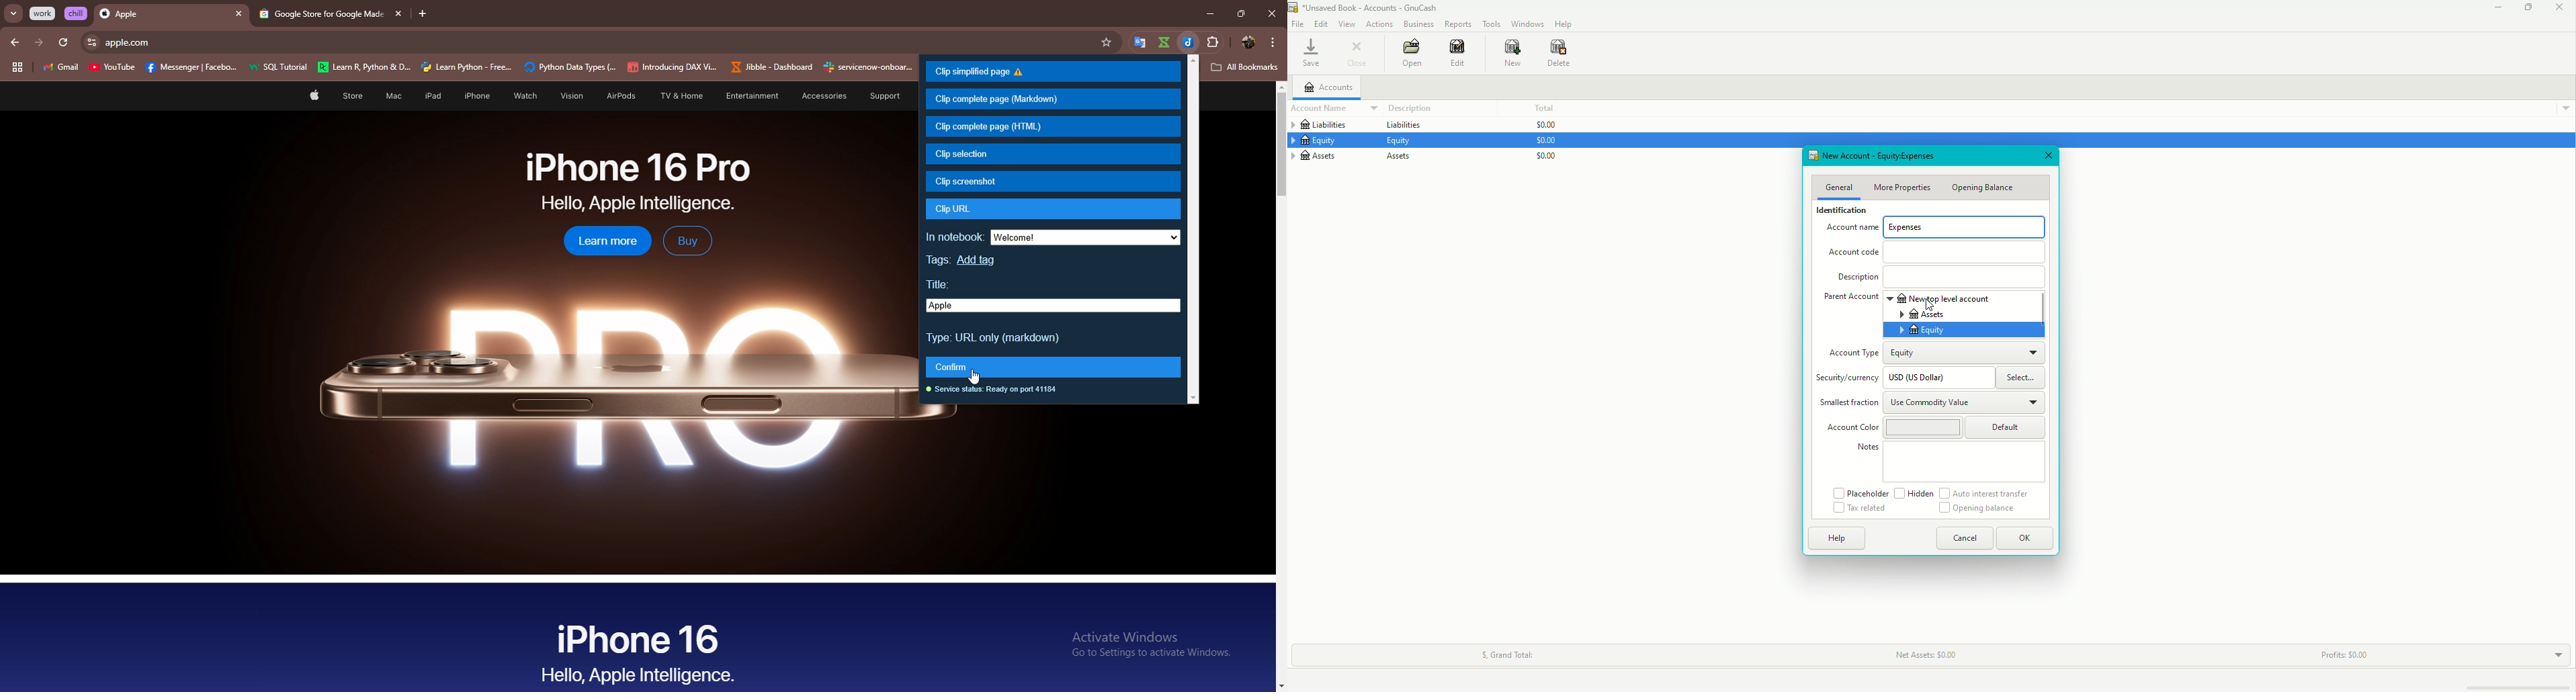 The width and height of the screenshot is (2576, 700). I want to click on Assets, so click(1326, 155).